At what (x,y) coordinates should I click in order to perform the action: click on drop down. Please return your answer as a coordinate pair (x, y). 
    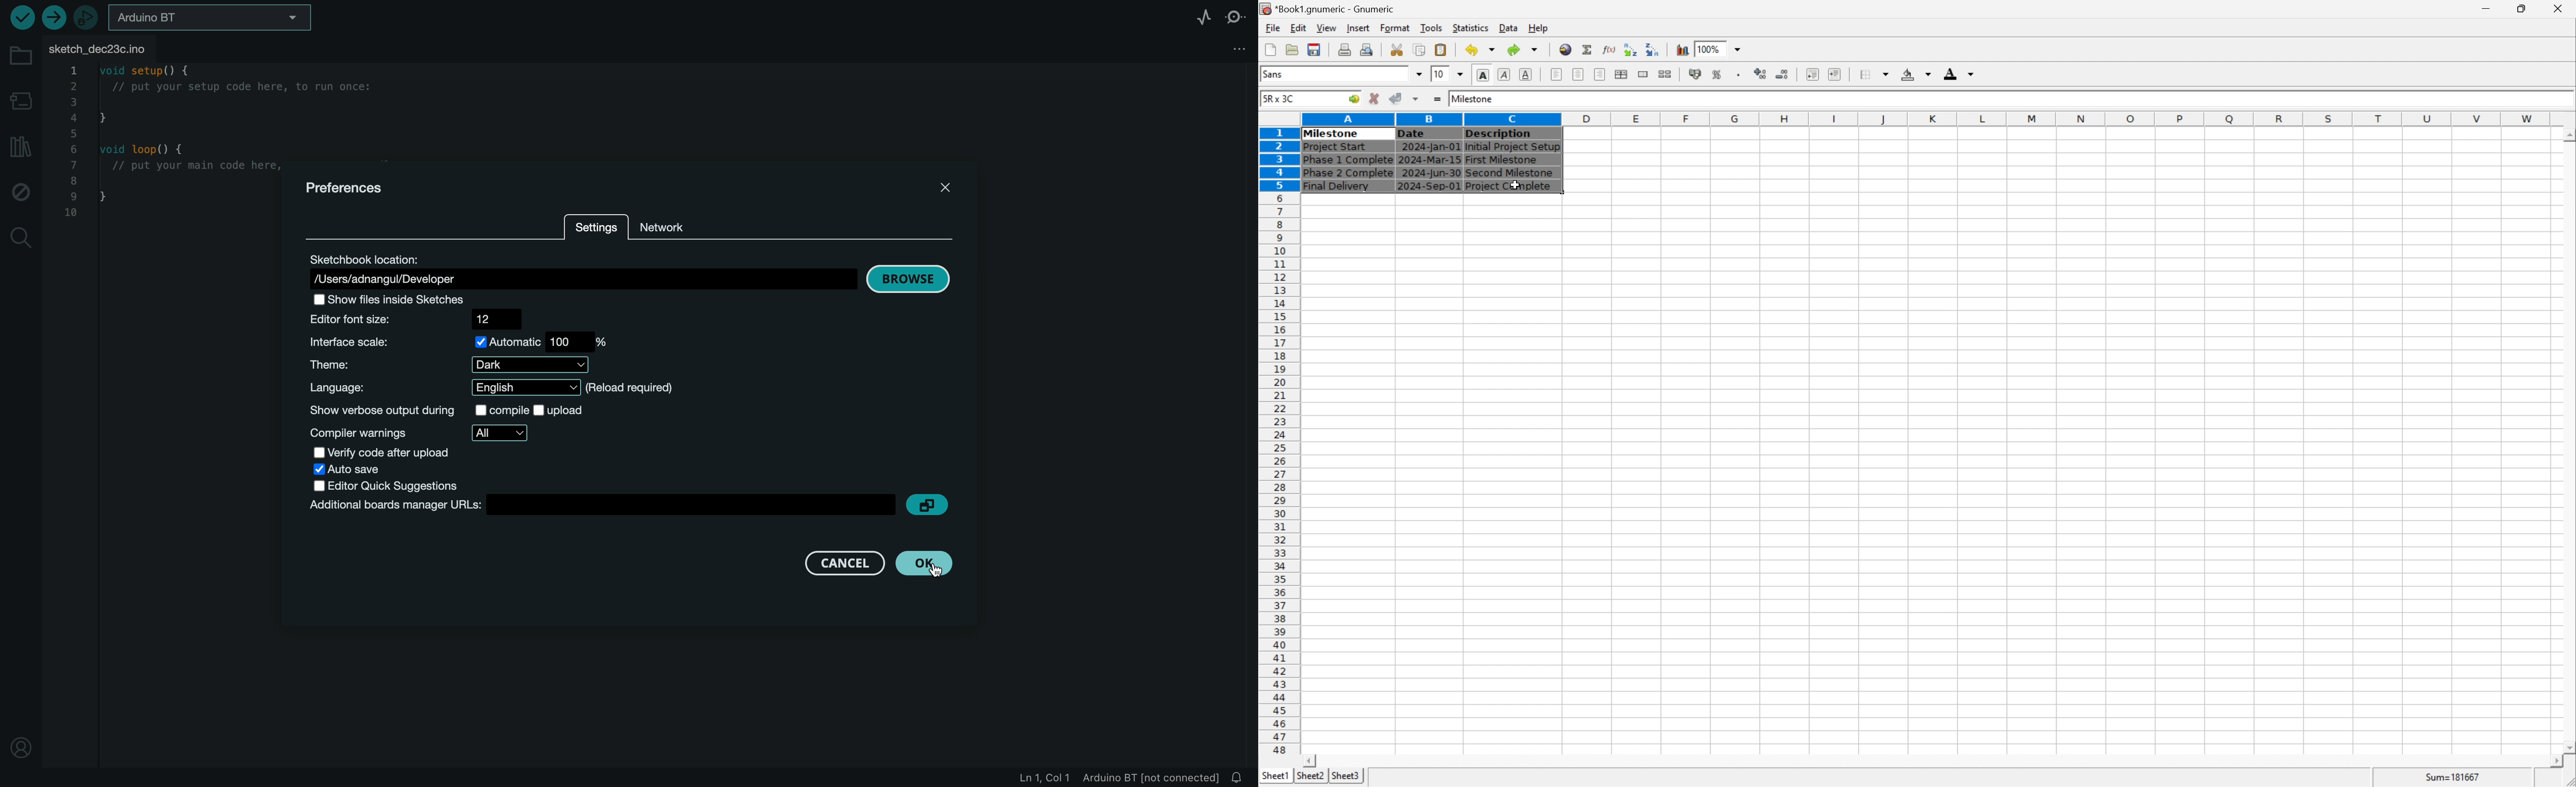
    Looking at the image, I should click on (1461, 73).